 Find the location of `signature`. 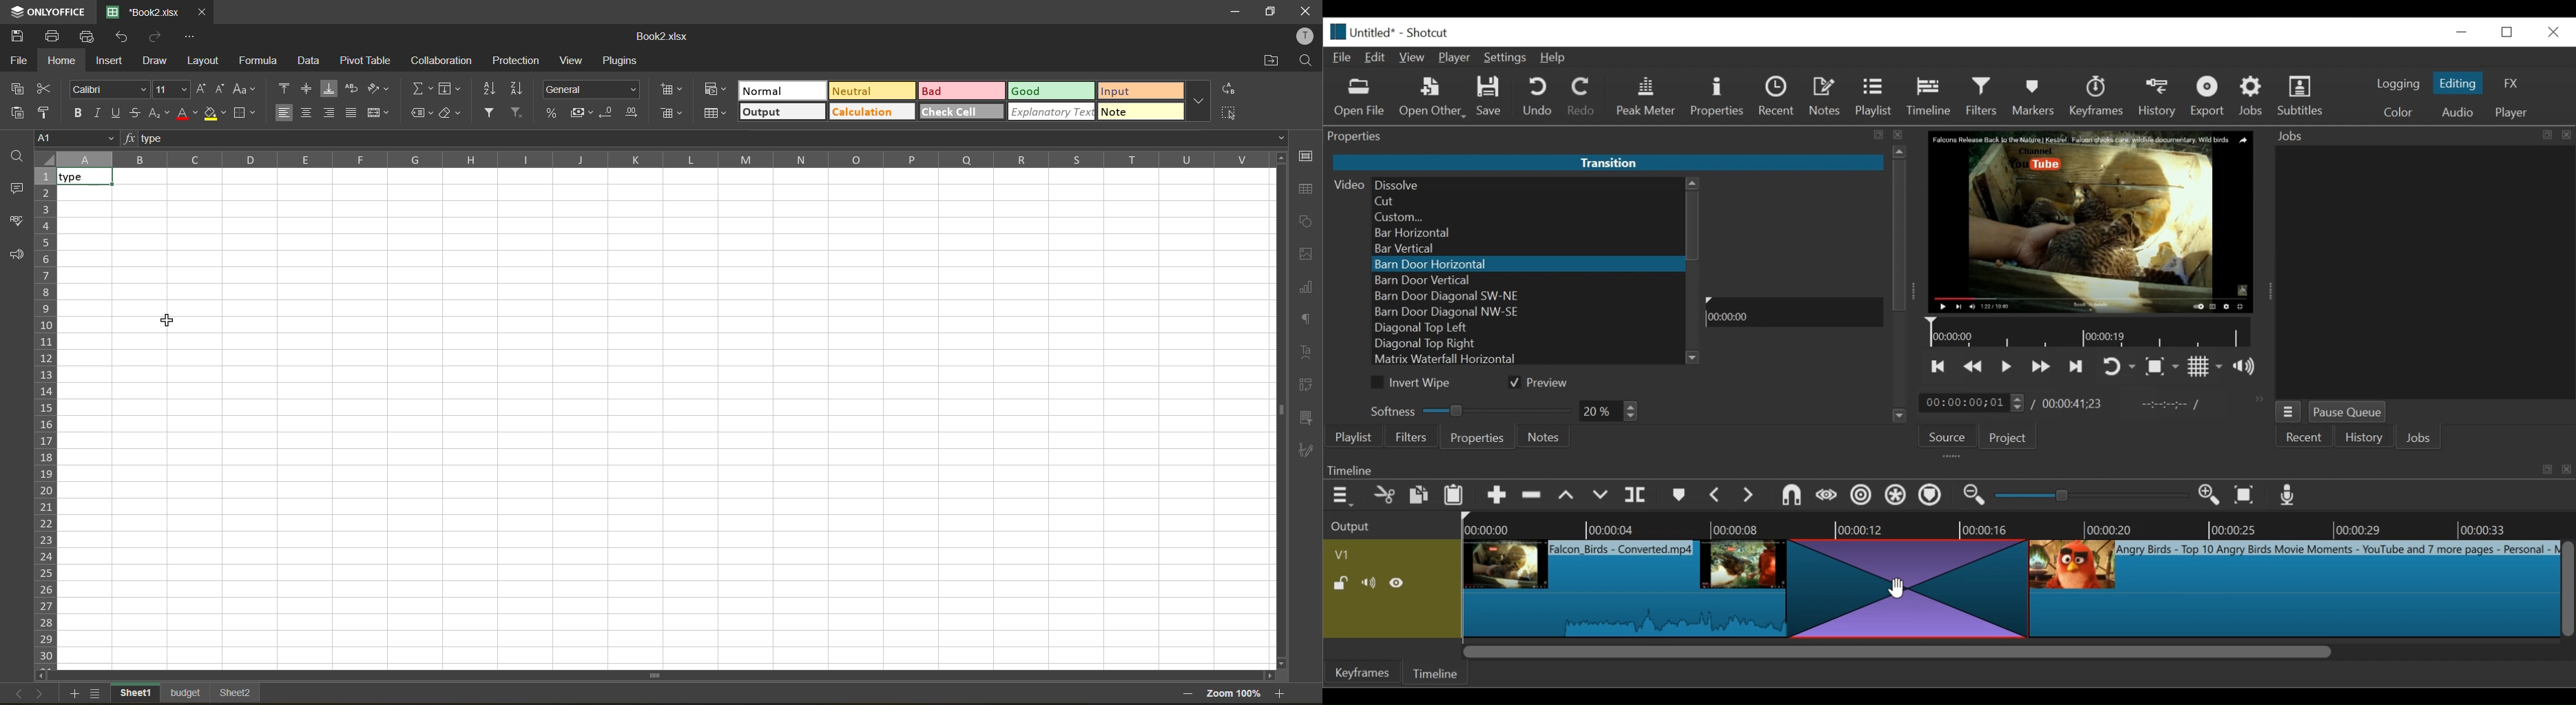

signature is located at coordinates (1309, 453).